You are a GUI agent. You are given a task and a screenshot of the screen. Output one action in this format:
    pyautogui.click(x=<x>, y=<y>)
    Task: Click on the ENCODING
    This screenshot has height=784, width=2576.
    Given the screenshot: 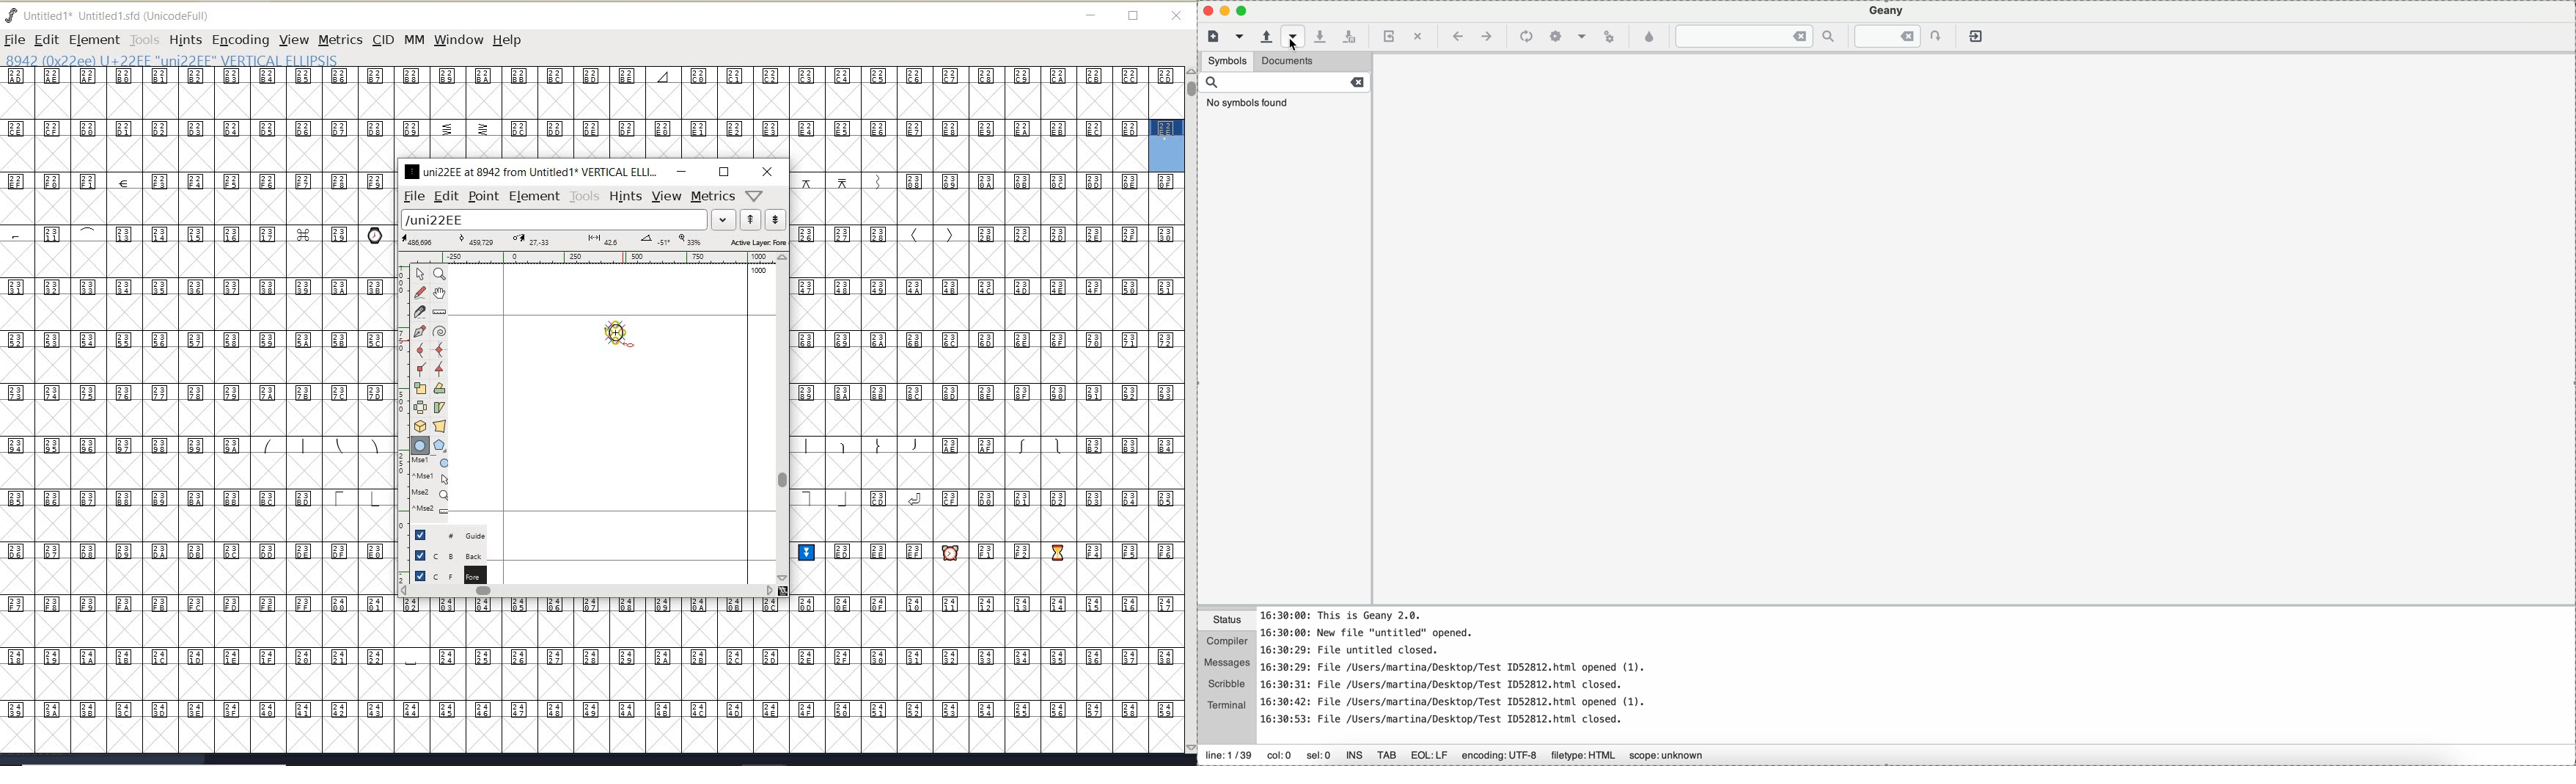 What is the action you would take?
    pyautogui.click(x=241, y=40)
    